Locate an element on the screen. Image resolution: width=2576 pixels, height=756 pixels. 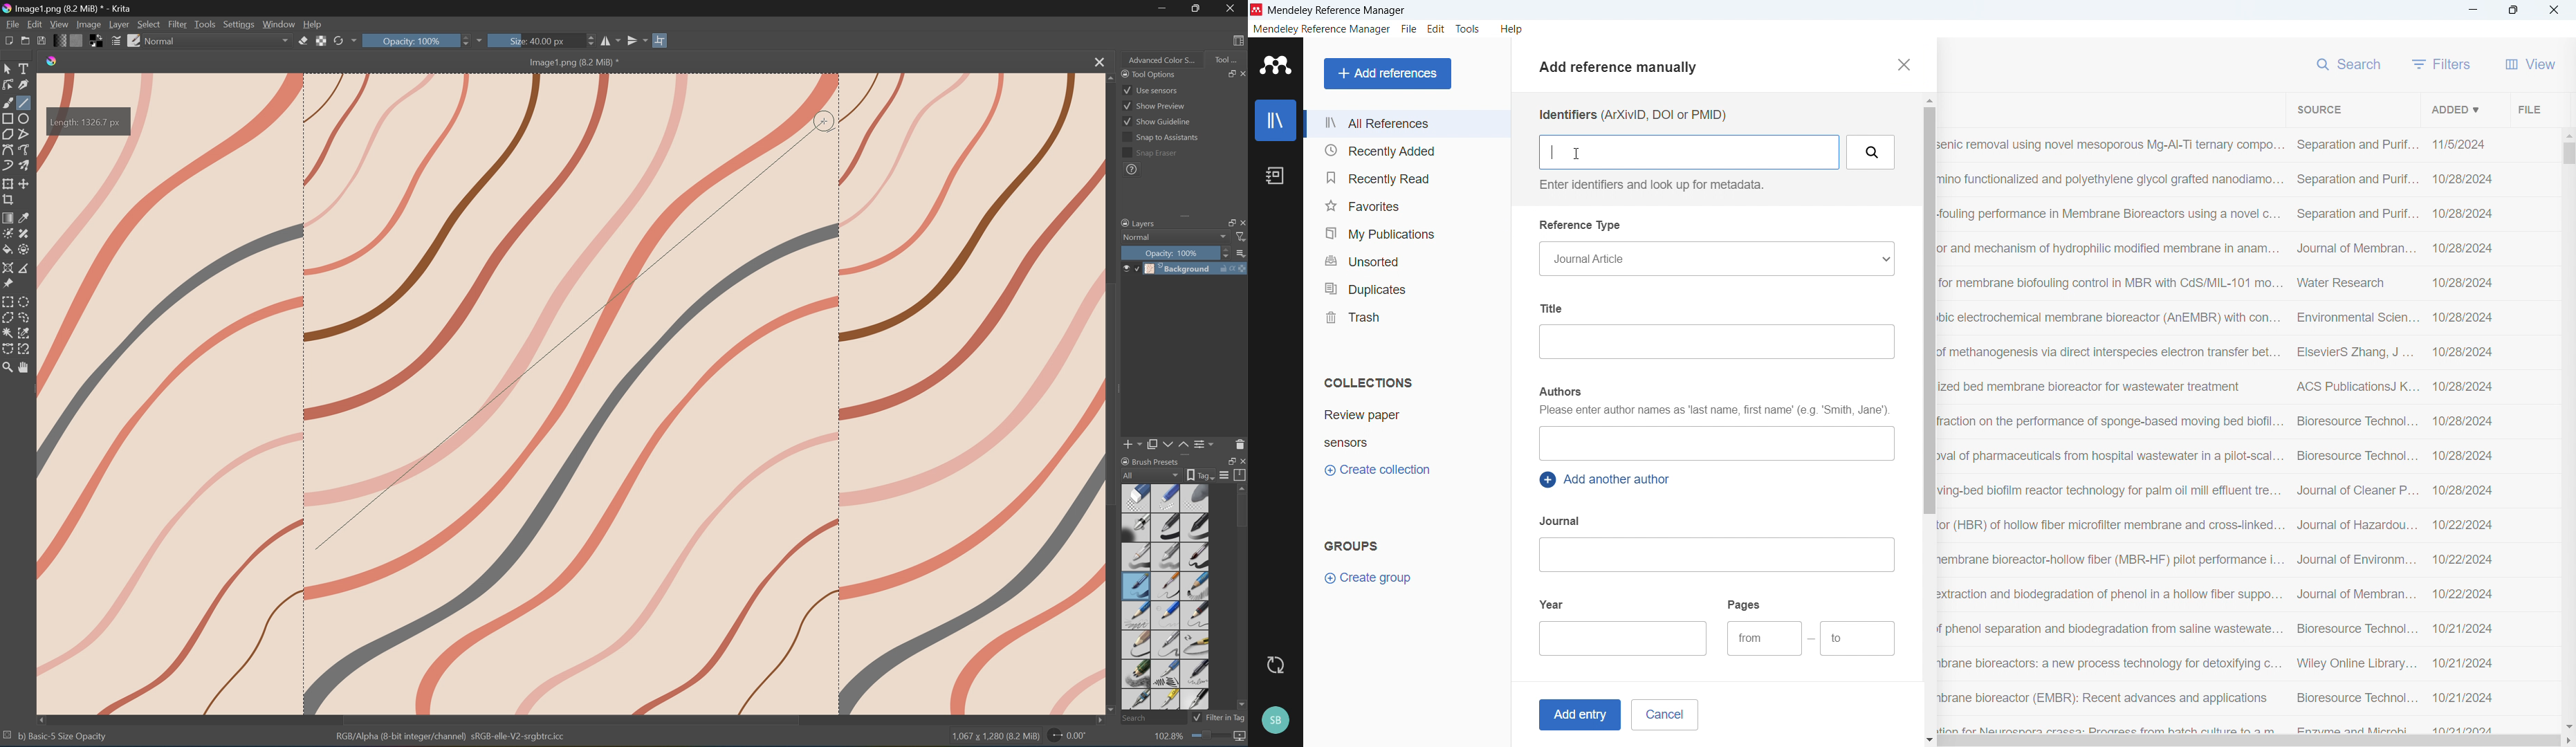
Snap erasor is located at coordinates (1150, 154).